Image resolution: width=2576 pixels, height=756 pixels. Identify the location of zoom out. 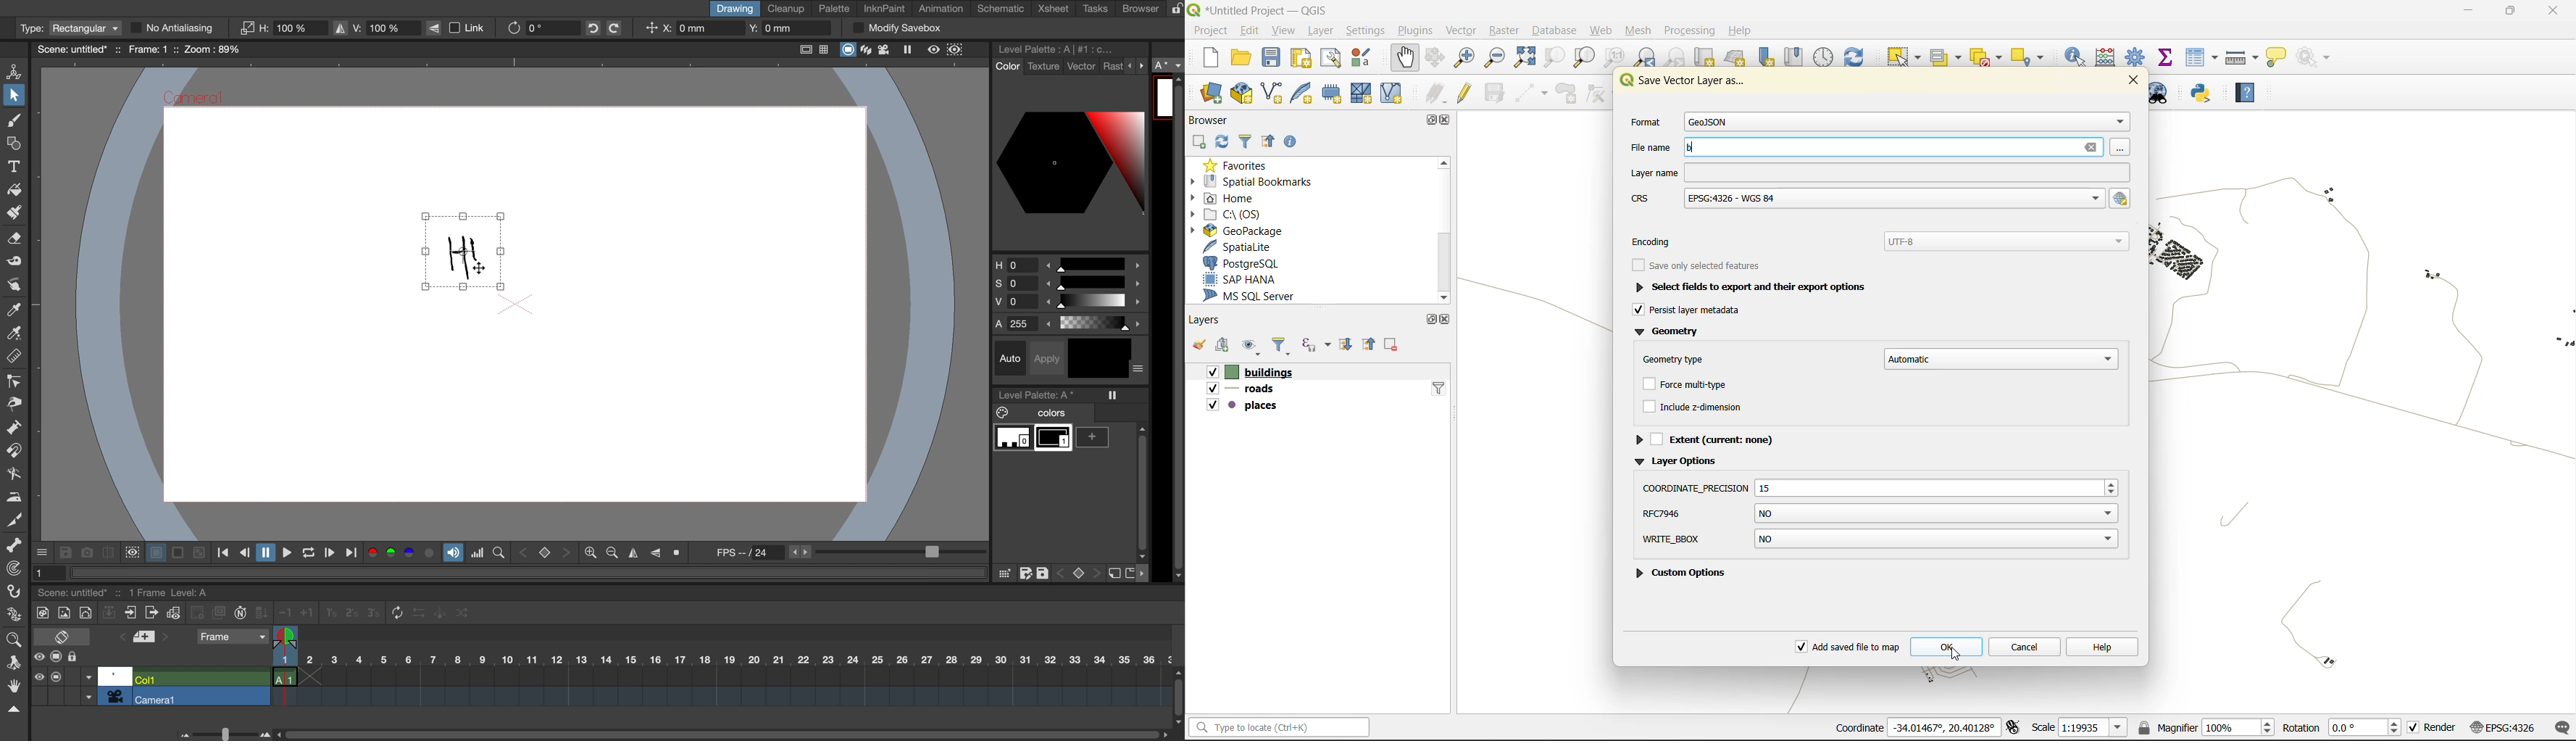
(590, 554).